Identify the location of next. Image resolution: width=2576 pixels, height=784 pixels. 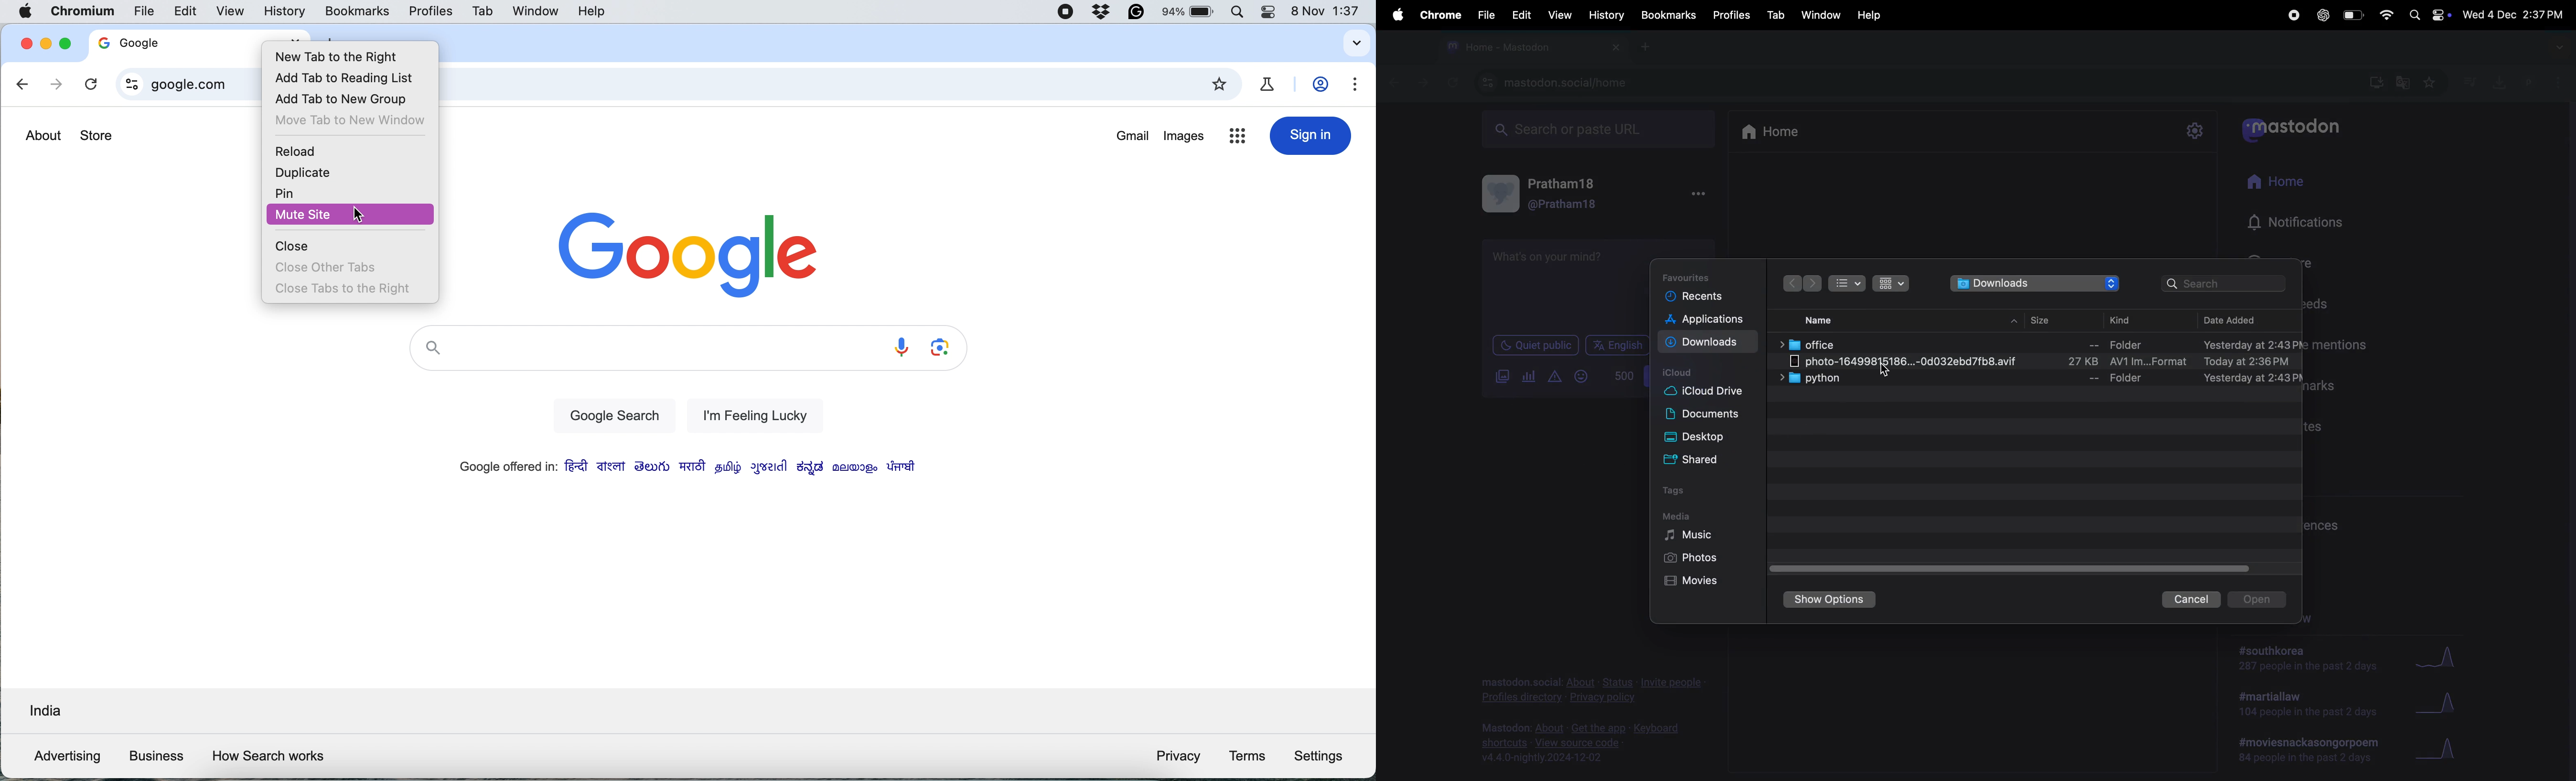
(1813, 284).